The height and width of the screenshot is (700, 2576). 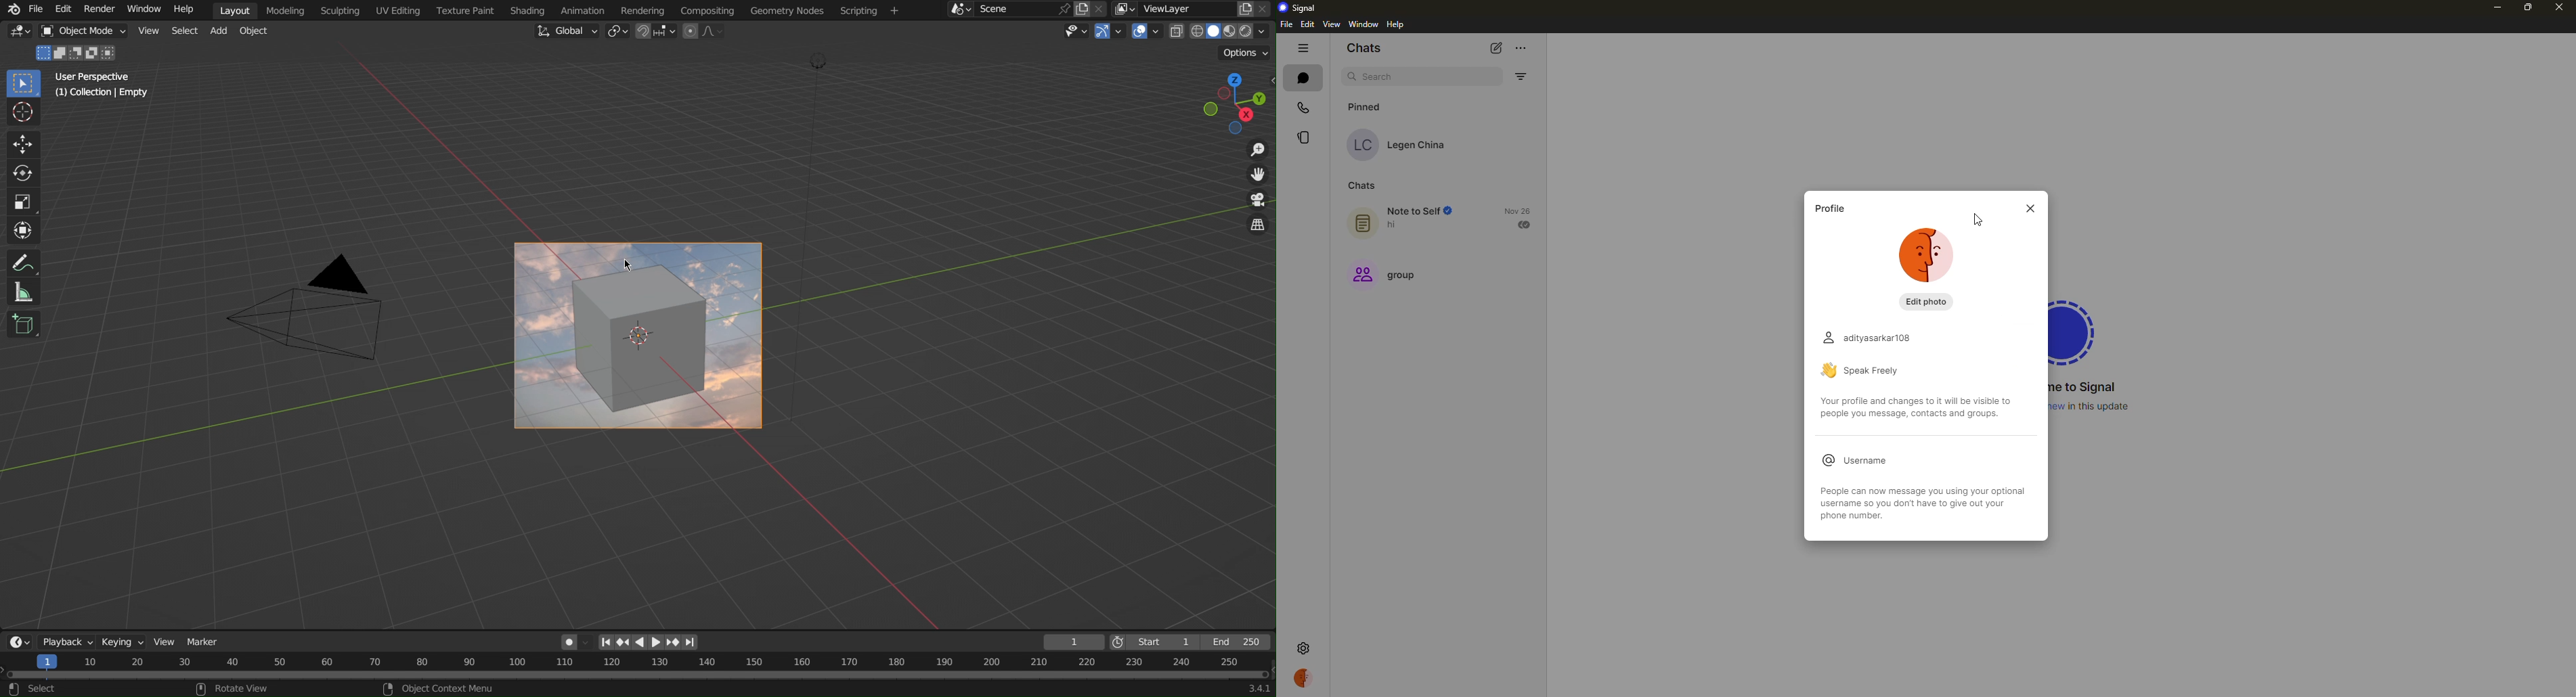 I want to click on information about username, so click(x=1932, y=503).